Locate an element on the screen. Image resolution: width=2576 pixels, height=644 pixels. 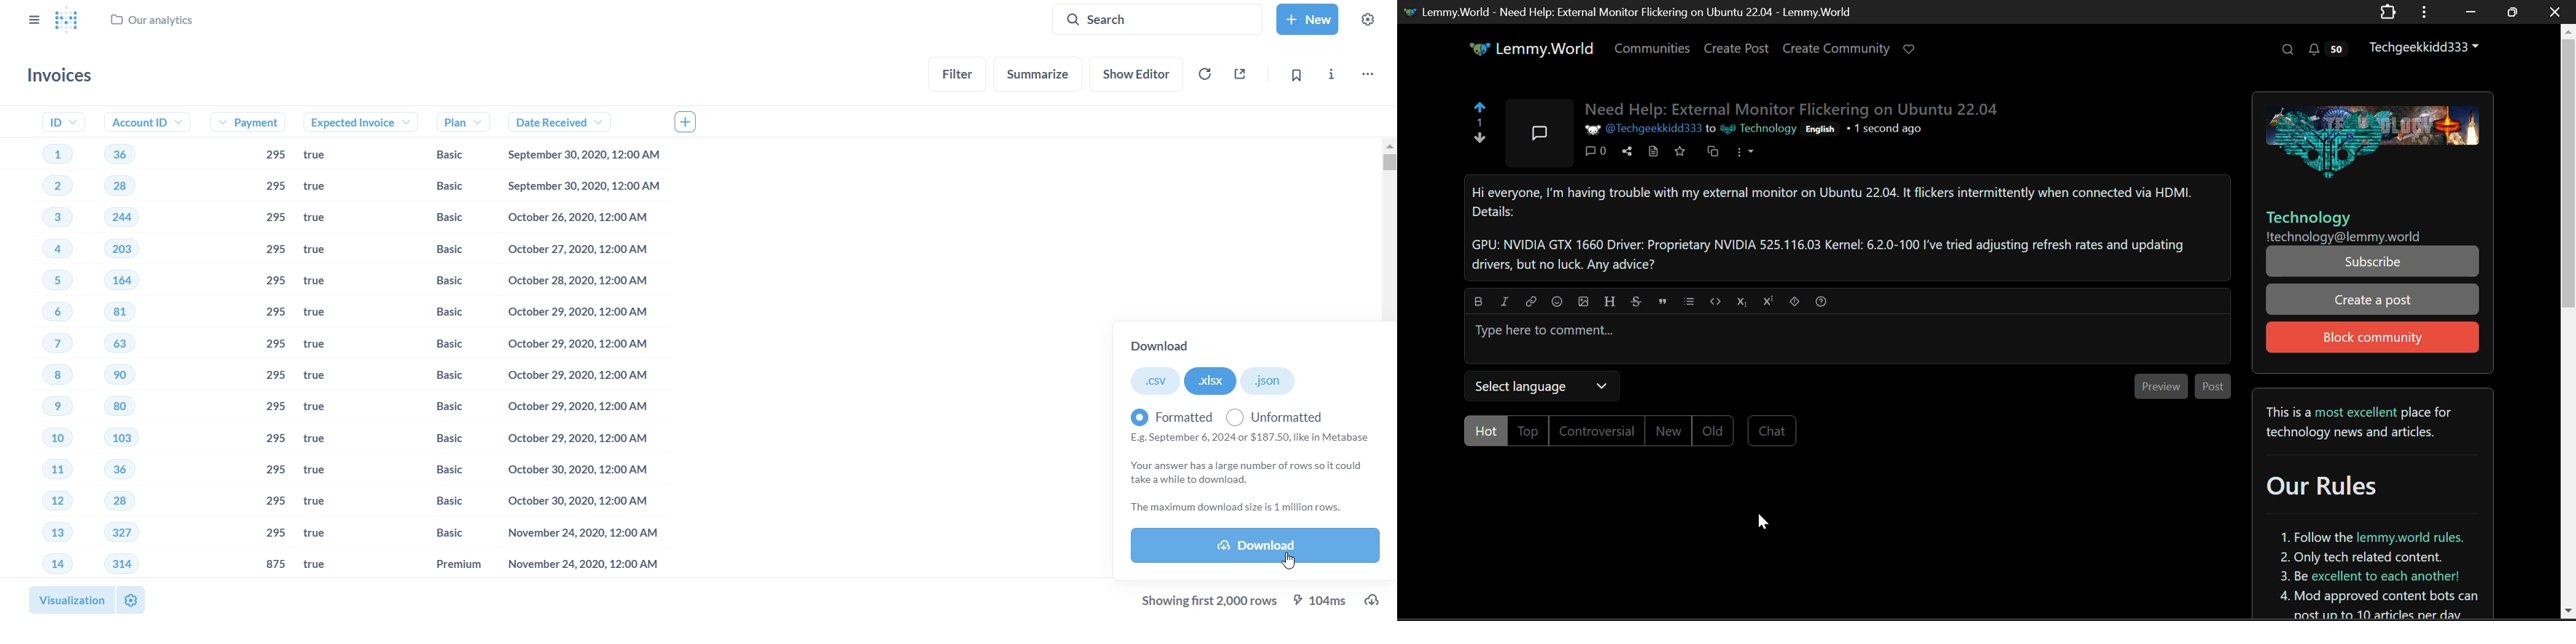
8 is located at coordinates (37, 376).